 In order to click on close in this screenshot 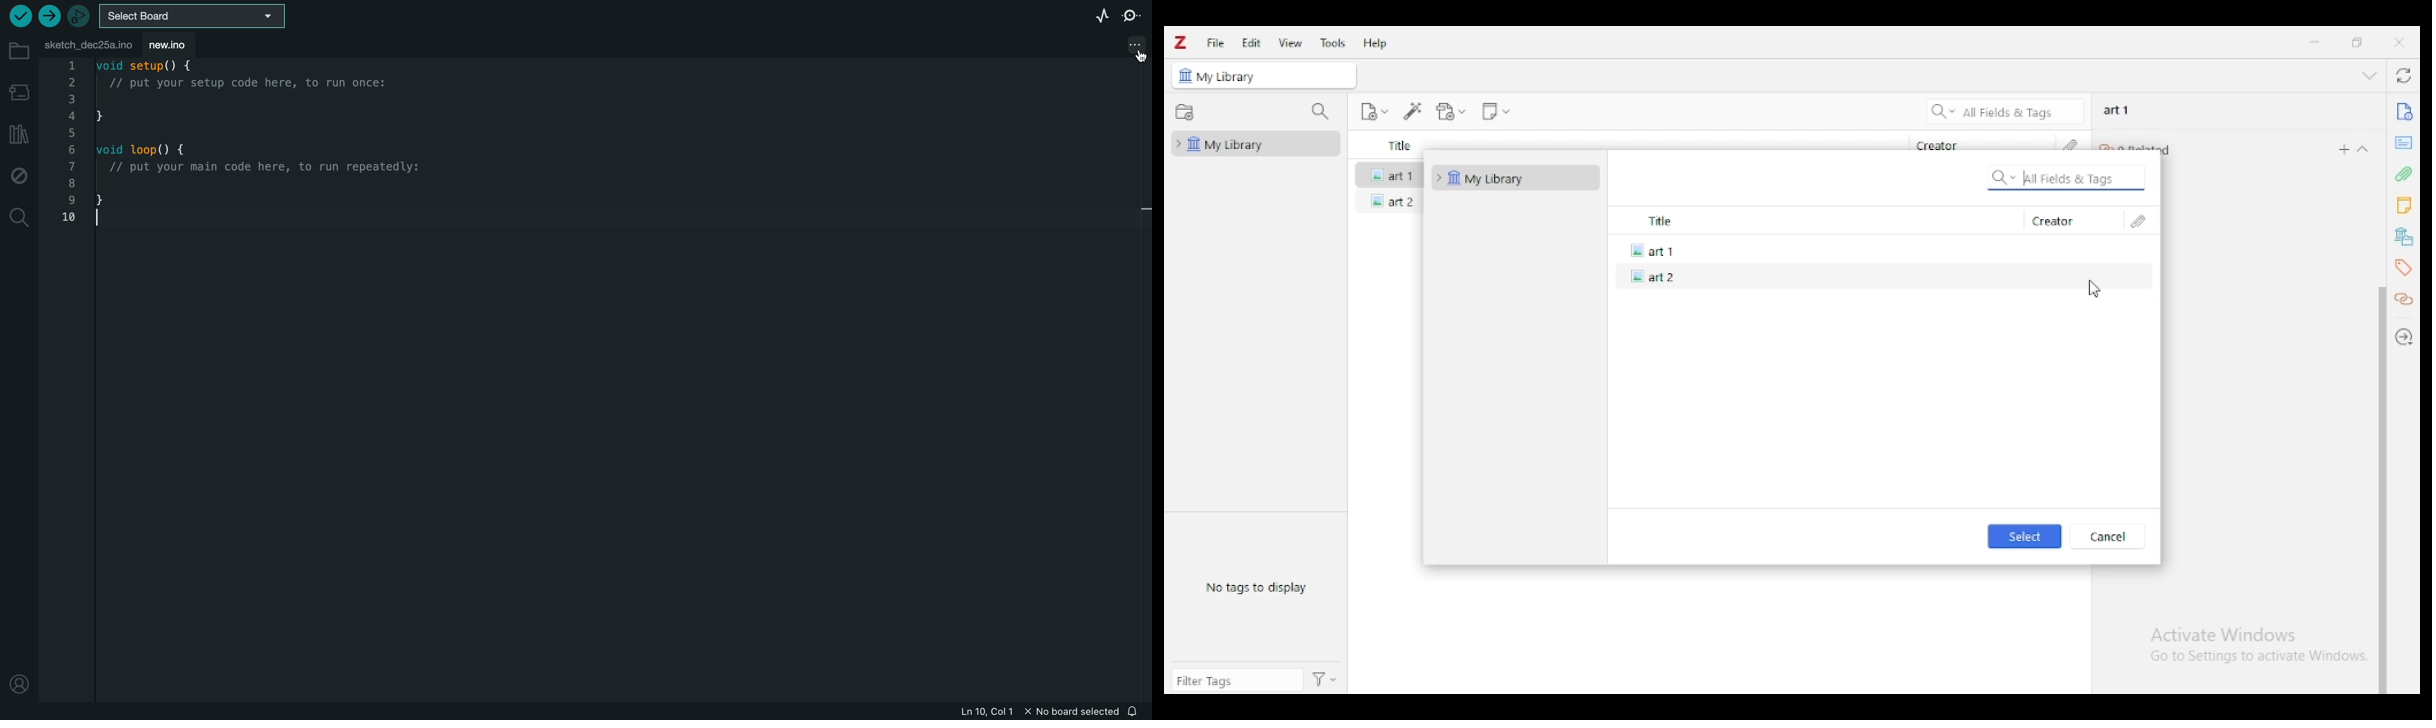, I will do `click(2399, 42)`.